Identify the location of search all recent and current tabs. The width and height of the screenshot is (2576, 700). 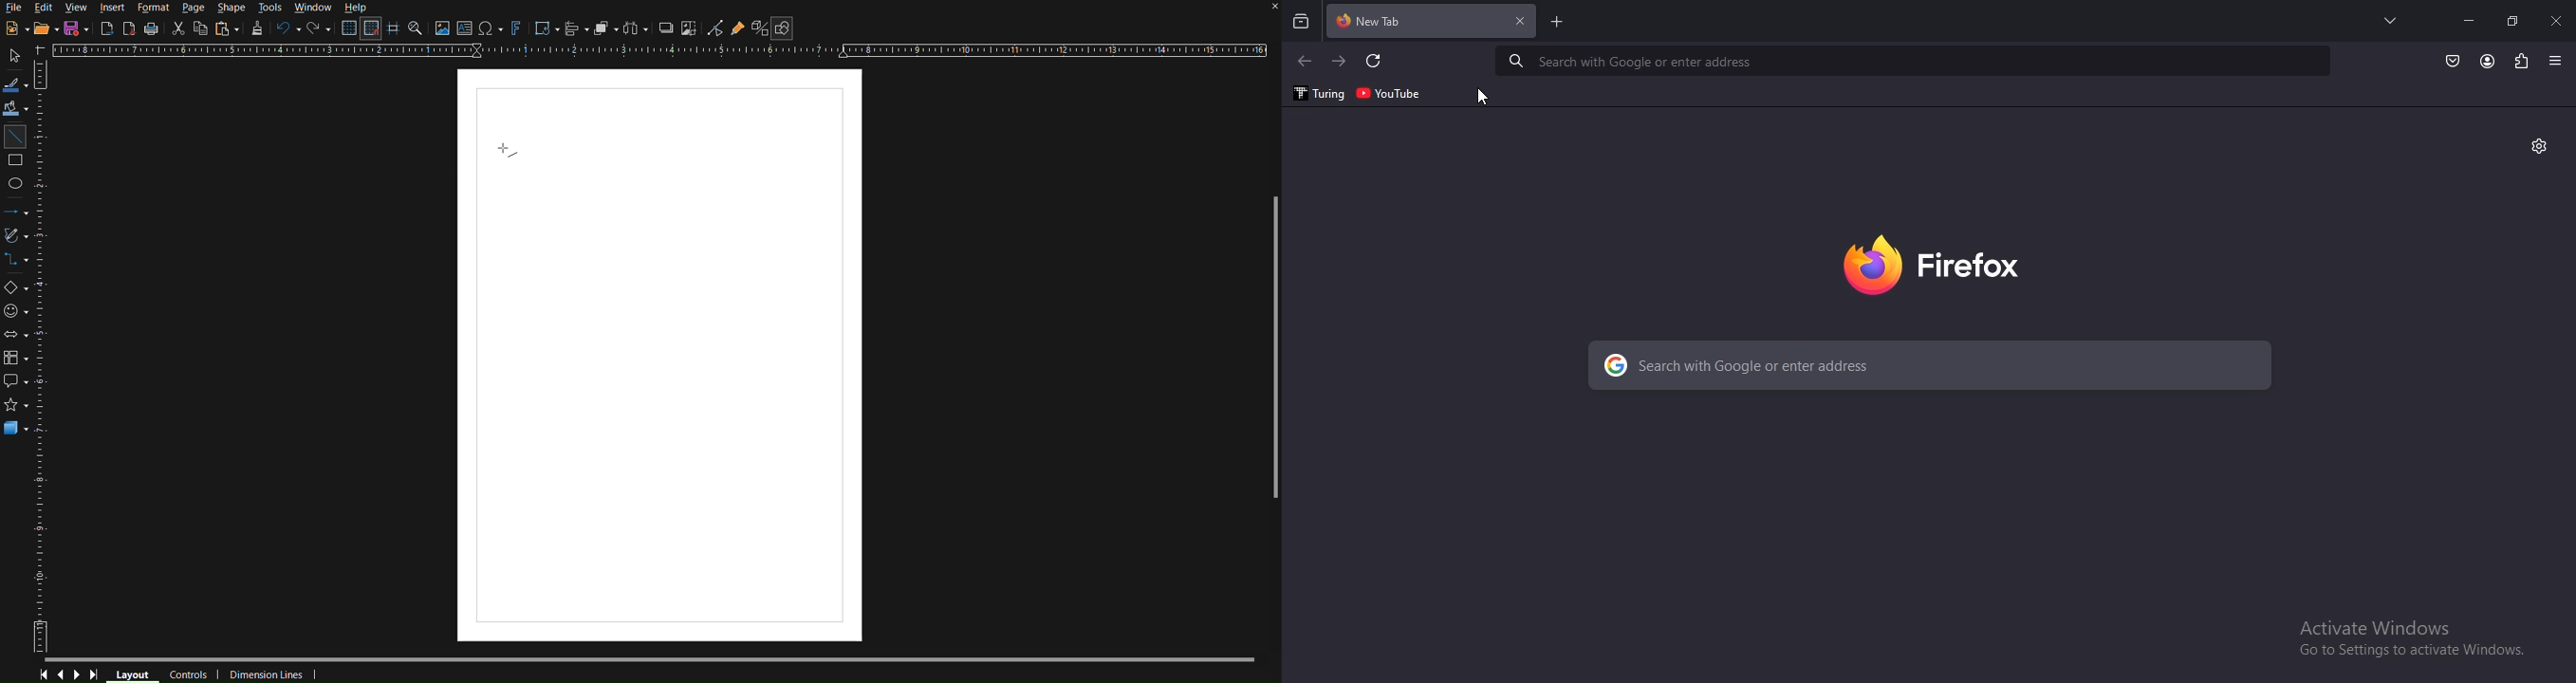
(1303, 23).